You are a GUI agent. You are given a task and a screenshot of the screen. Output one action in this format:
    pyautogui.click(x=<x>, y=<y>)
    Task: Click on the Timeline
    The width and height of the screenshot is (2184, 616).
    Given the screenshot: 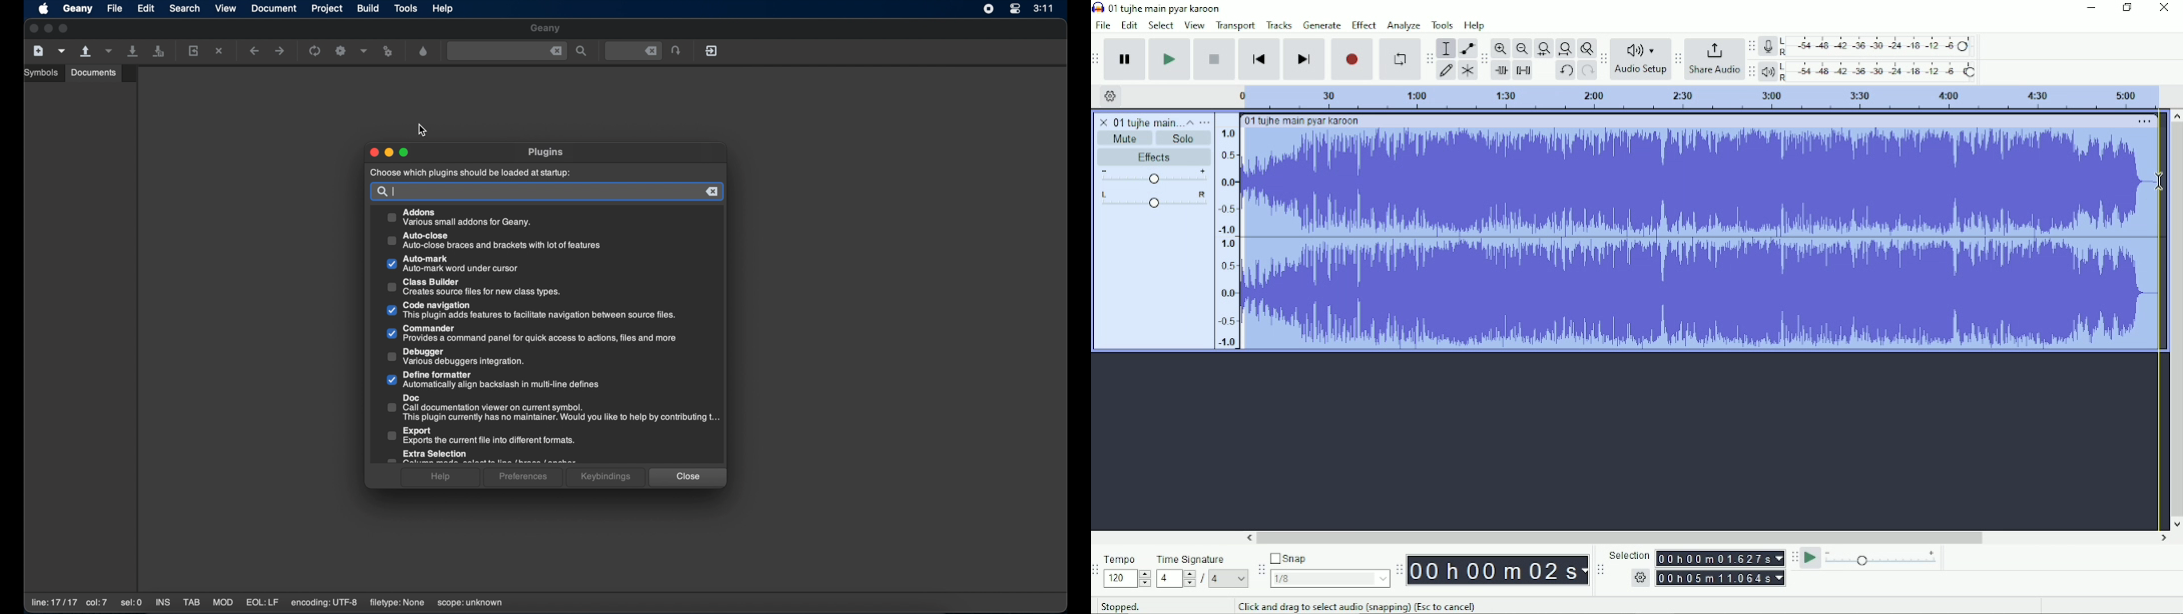 What is the action you would take?
    pyautogui.click(x=1696, y=97)
    